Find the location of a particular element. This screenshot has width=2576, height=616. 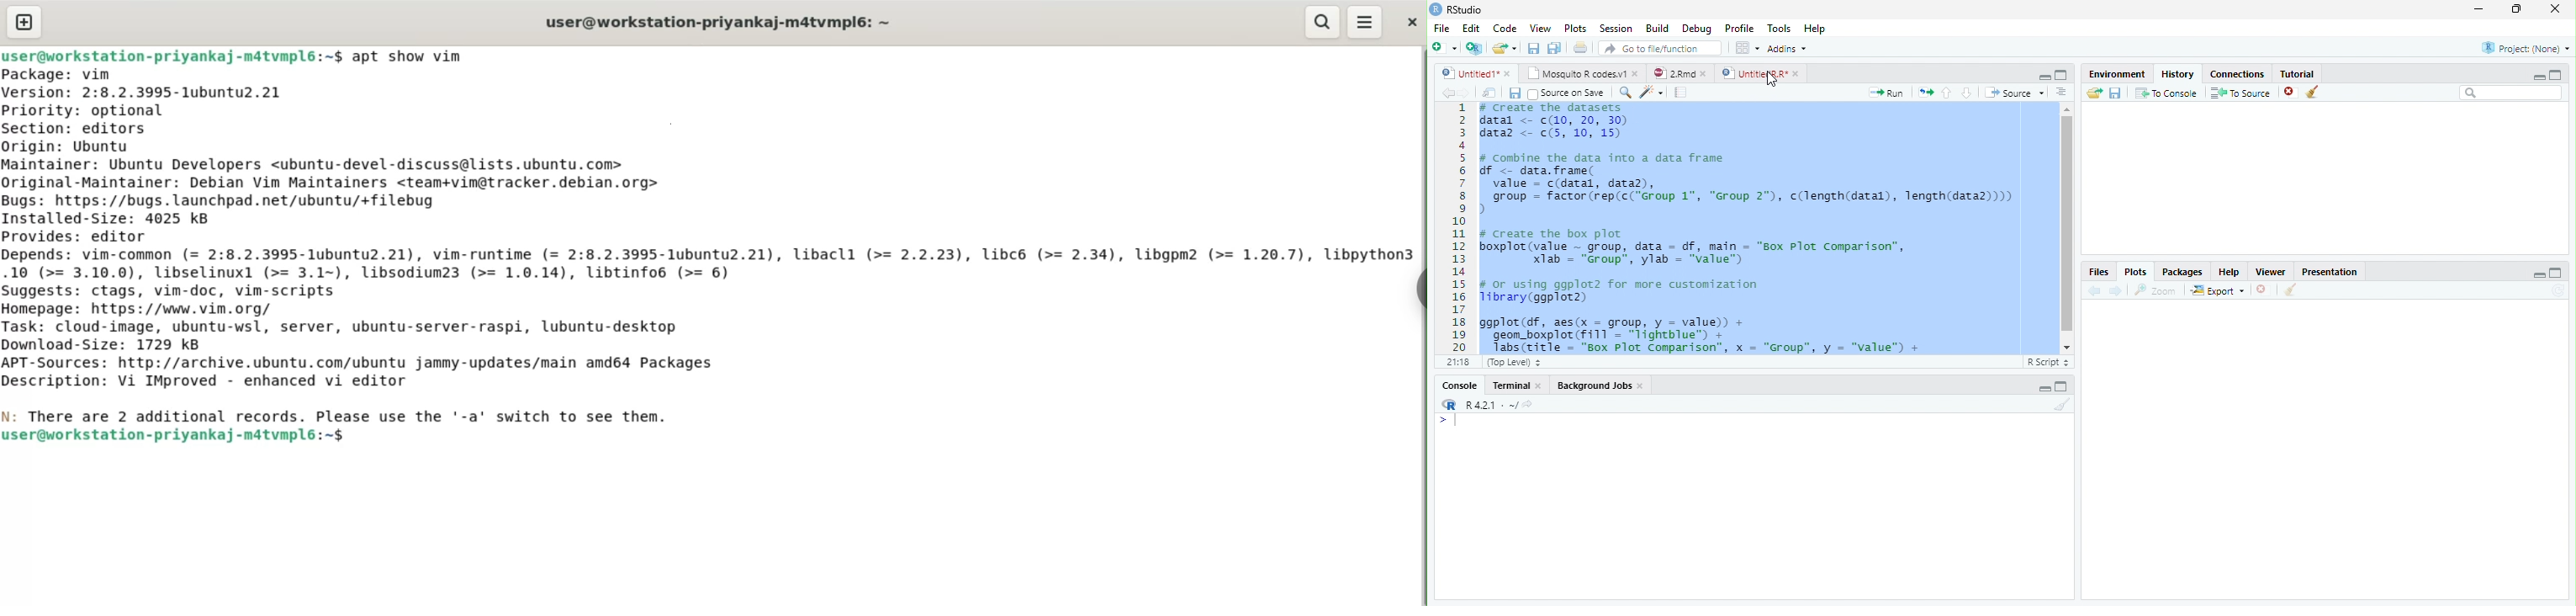

Tools is located at coordinates (1779, 27).